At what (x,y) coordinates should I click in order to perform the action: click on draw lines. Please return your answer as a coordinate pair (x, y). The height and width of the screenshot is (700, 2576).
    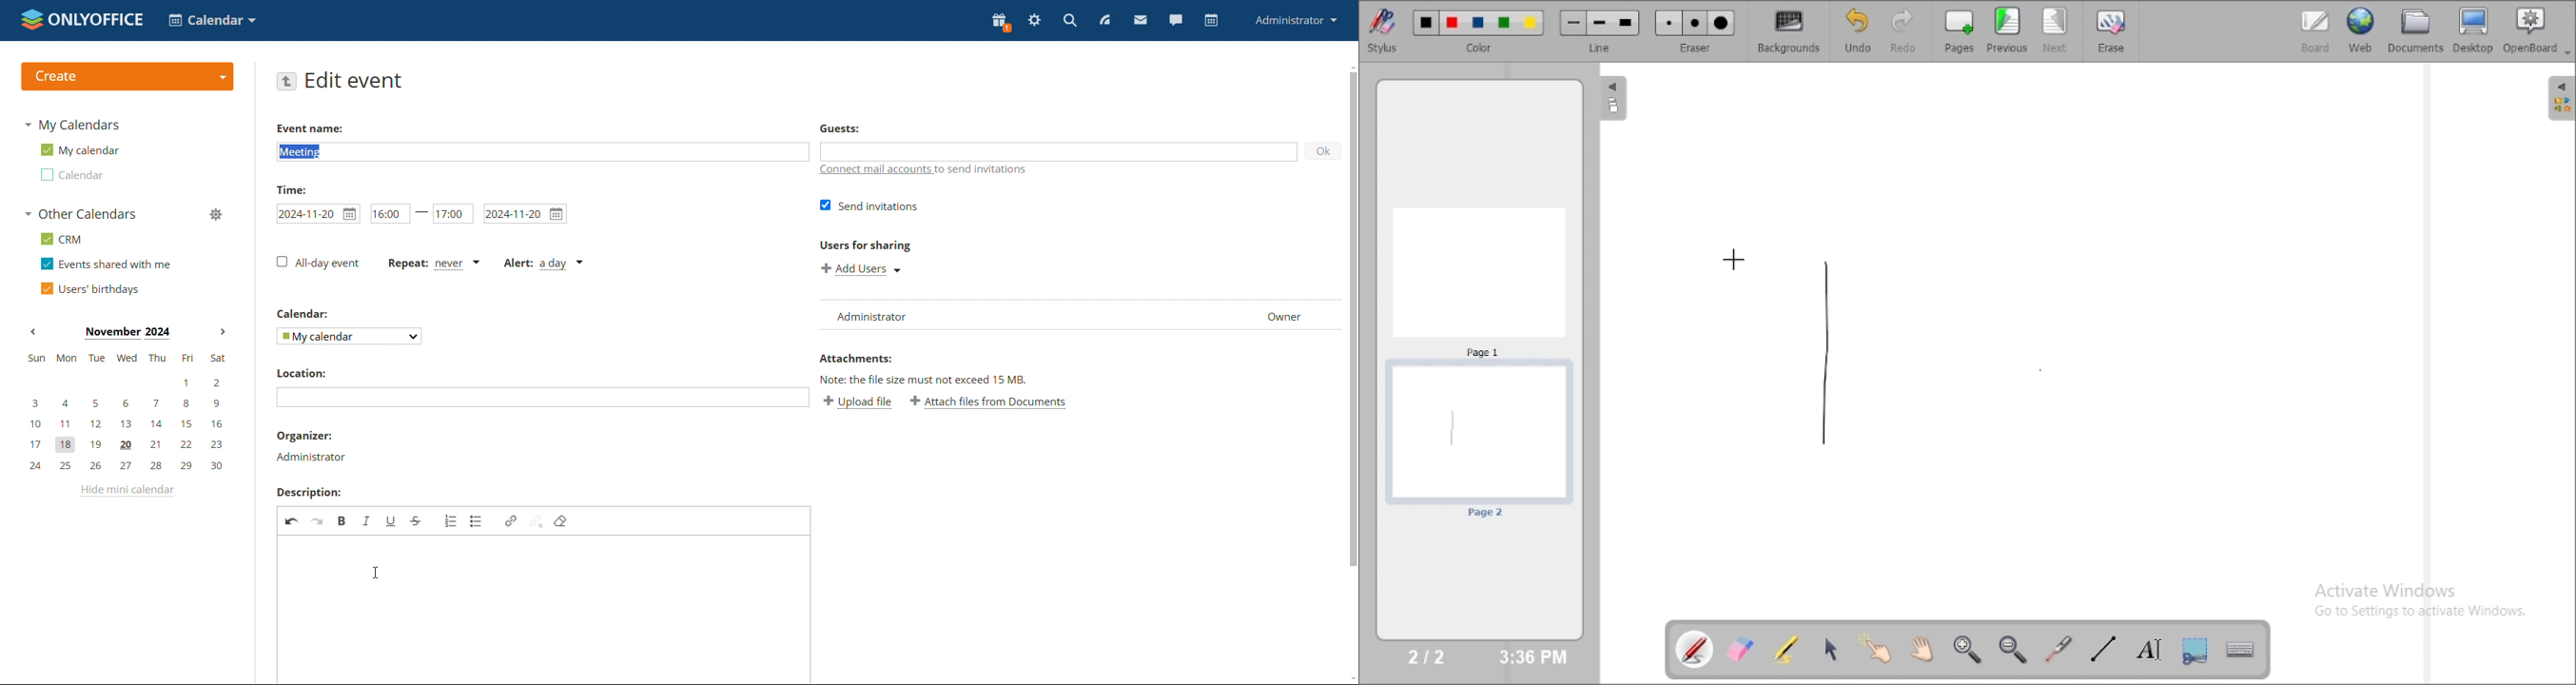
    Looking at the image, I should click on (2102, 648).